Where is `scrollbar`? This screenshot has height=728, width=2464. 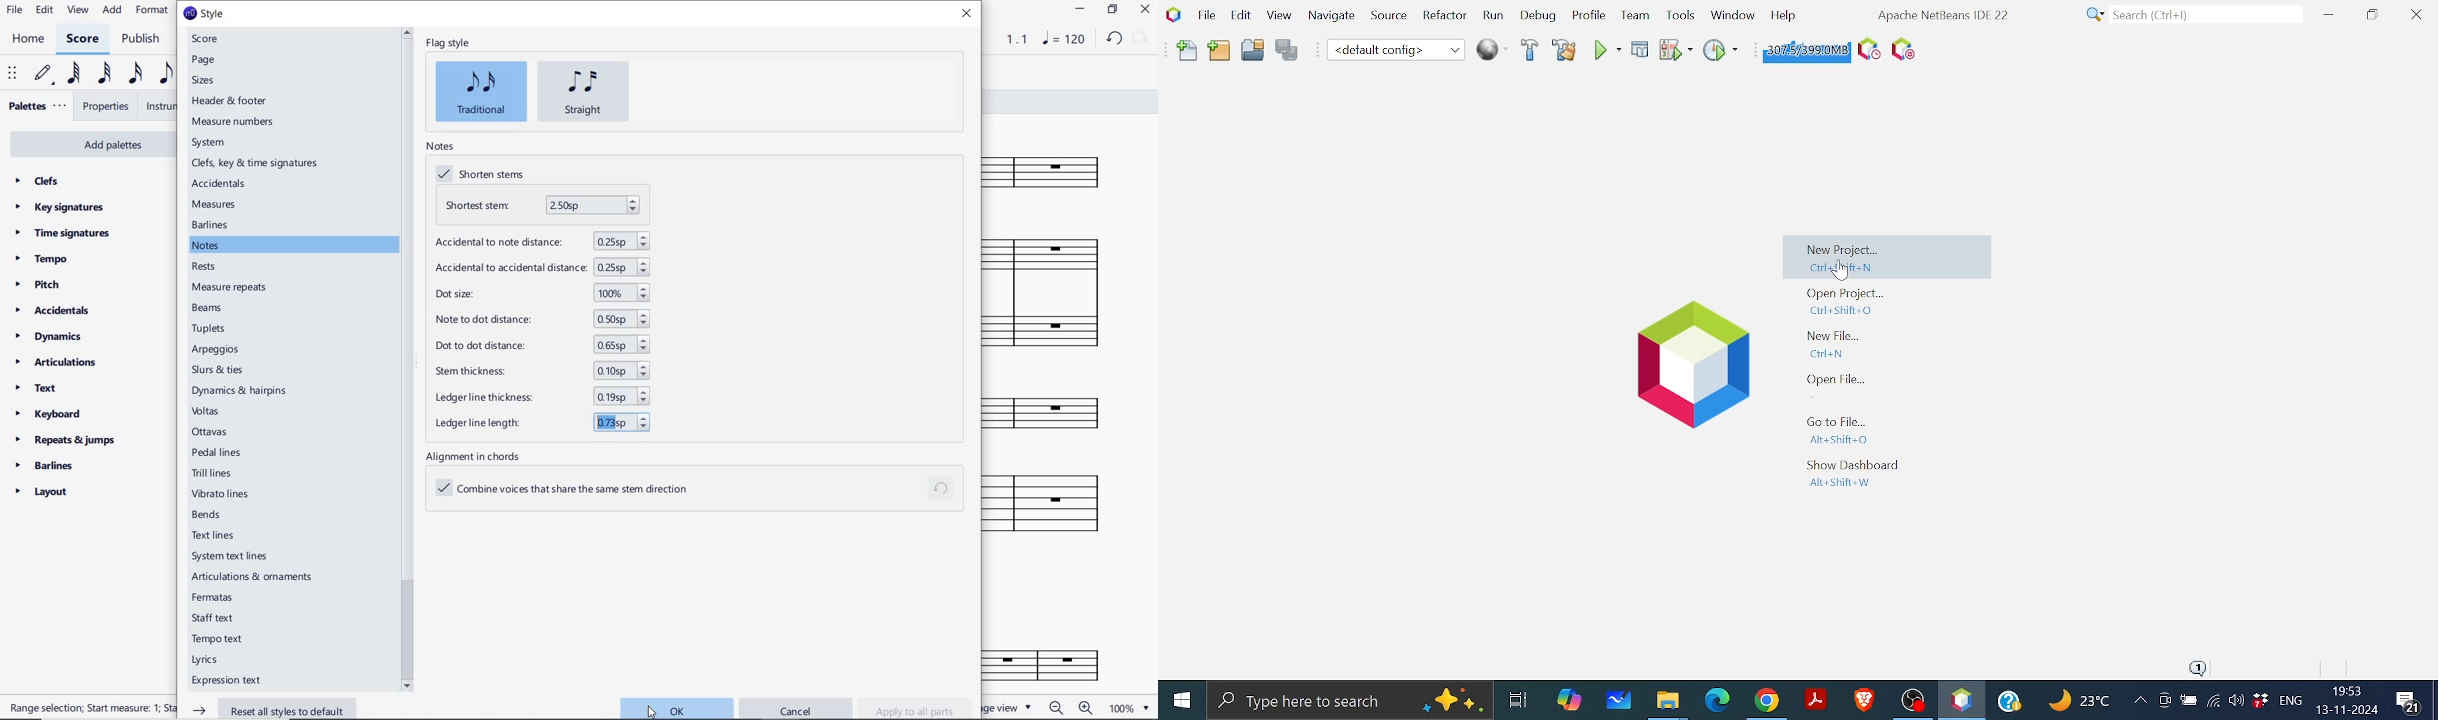 scrollbar is located at coordinates (407, 359).